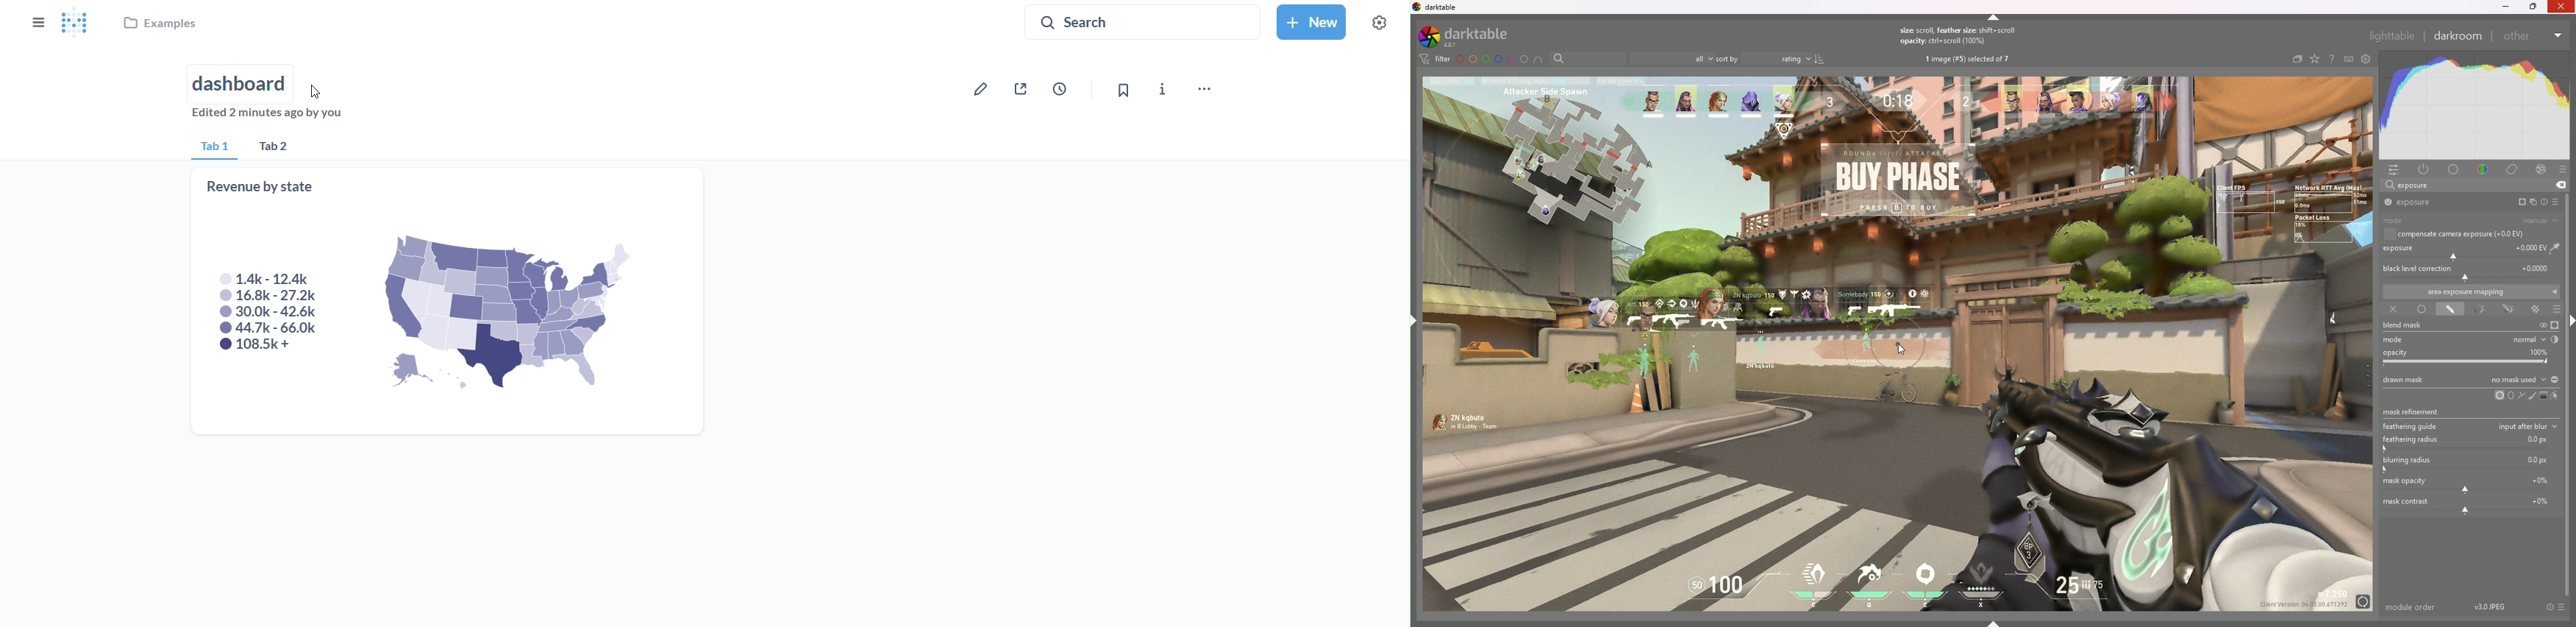 This screenshot has width=2576, height=644. What do you see at coordinates (2511, 395) in the screenshot?
I see `ellipse` at bounding box center [2511, 395].